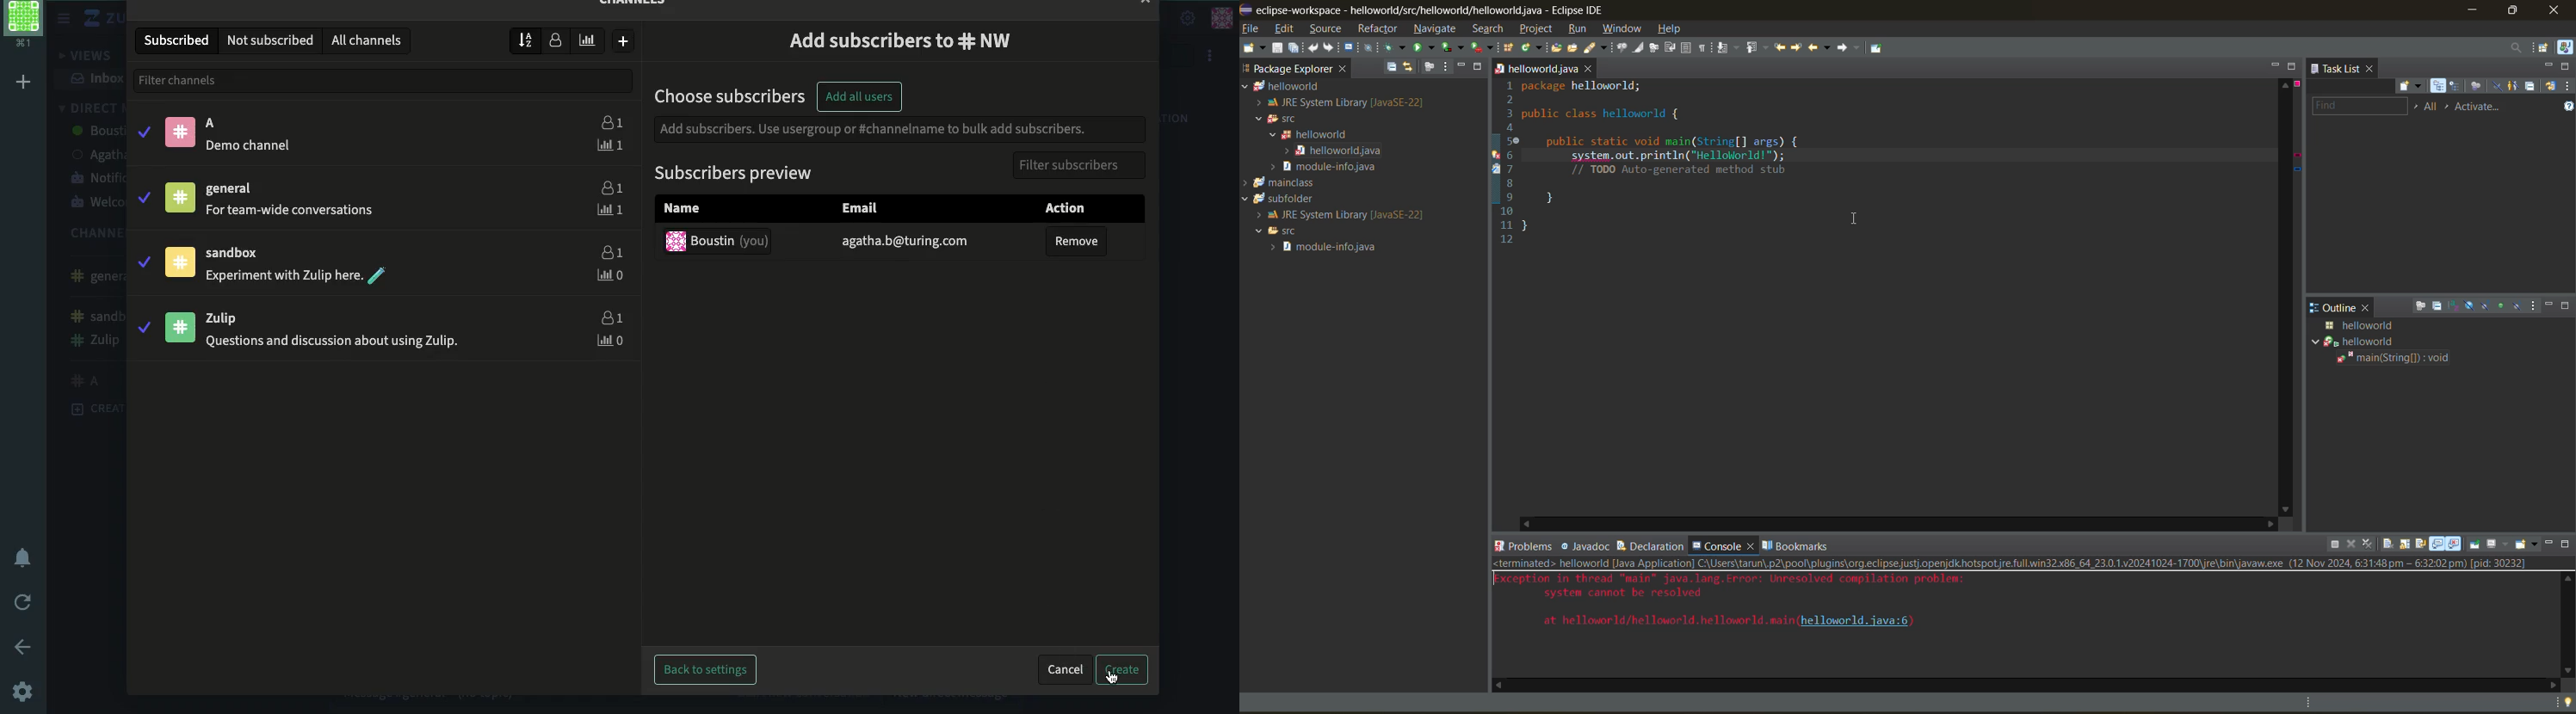 The height and width of the screenshot is (728, 2576). Describe the element at coordinates (555, 40) in the screenshot. I see `number of subscribers` at that location.